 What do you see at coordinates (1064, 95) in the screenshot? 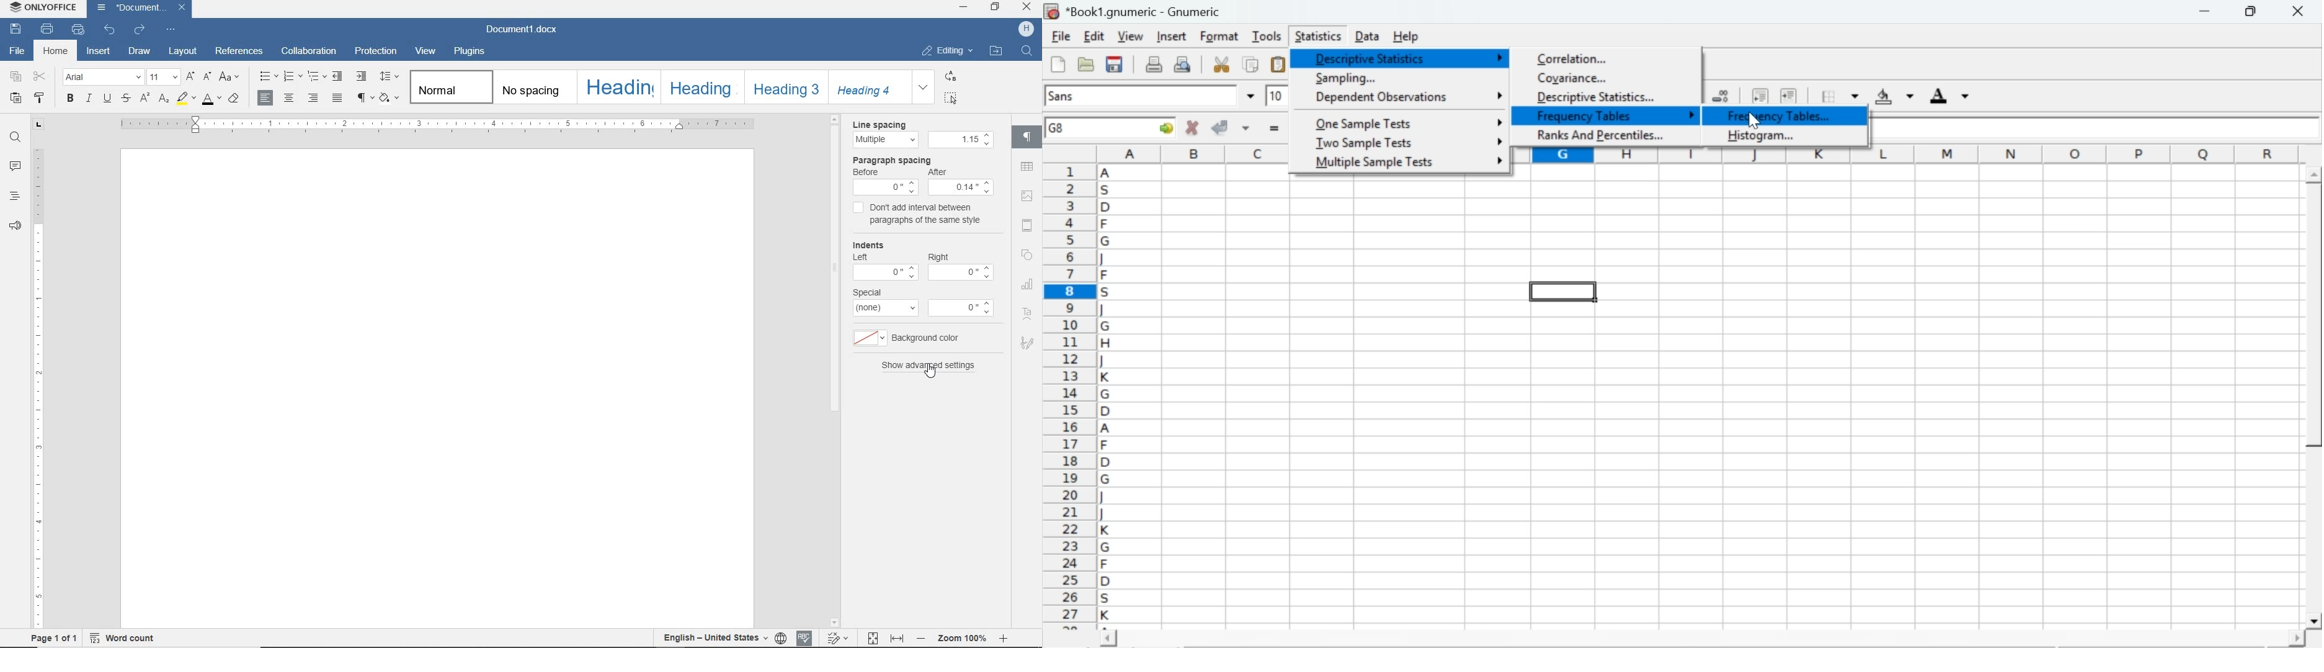
I see `font` at bounding box center [1064, 95].